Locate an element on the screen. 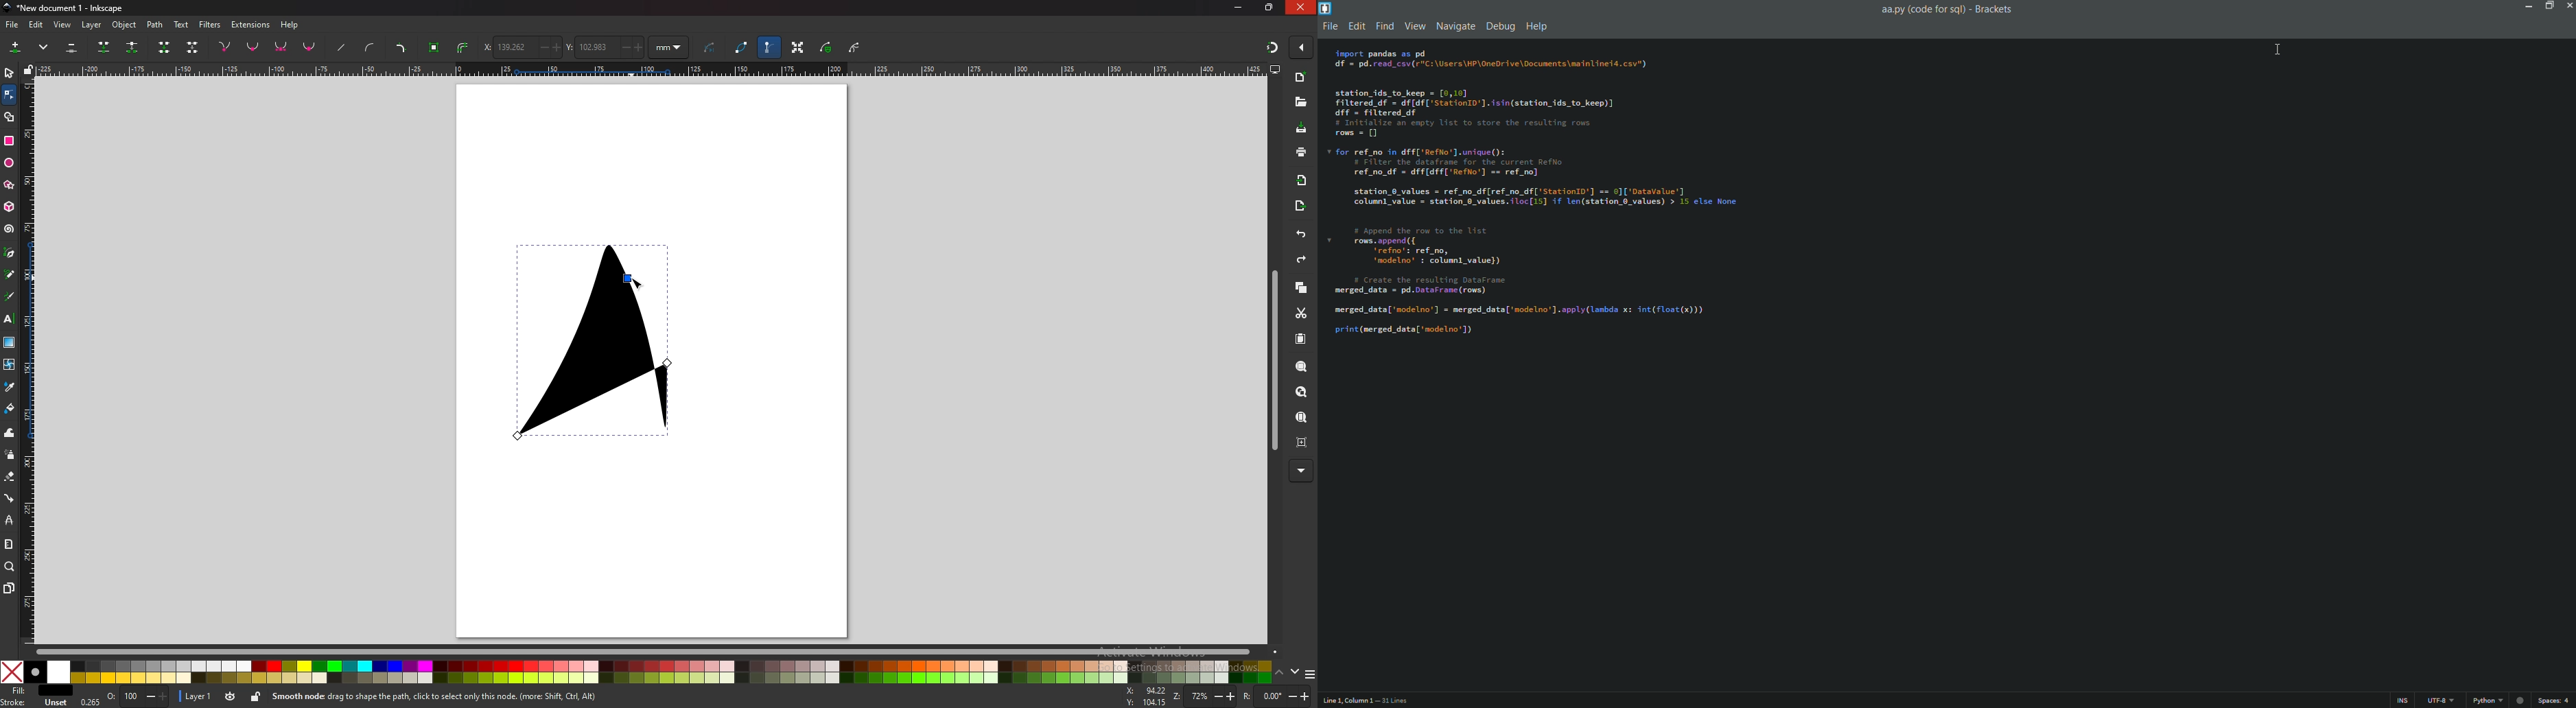  export is located at coordinates (1299, 207).